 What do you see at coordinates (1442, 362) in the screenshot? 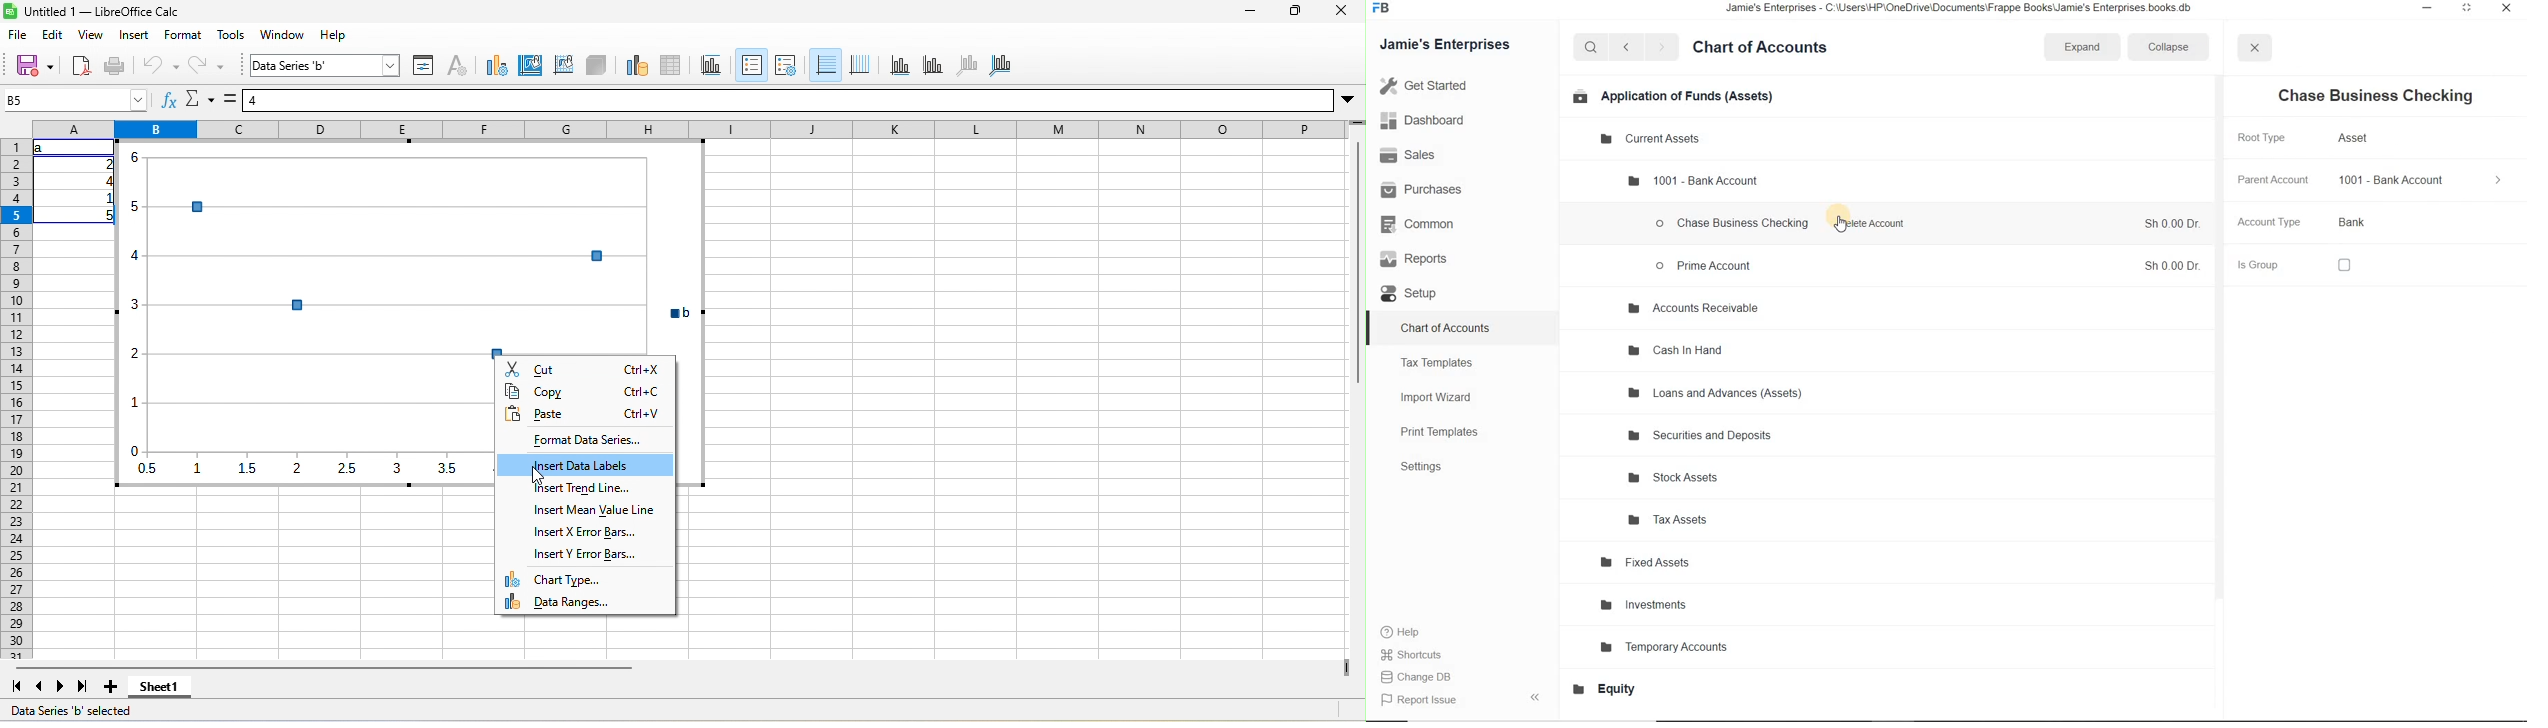
I see `Tax Templates` at bounding box center [1442, 362].